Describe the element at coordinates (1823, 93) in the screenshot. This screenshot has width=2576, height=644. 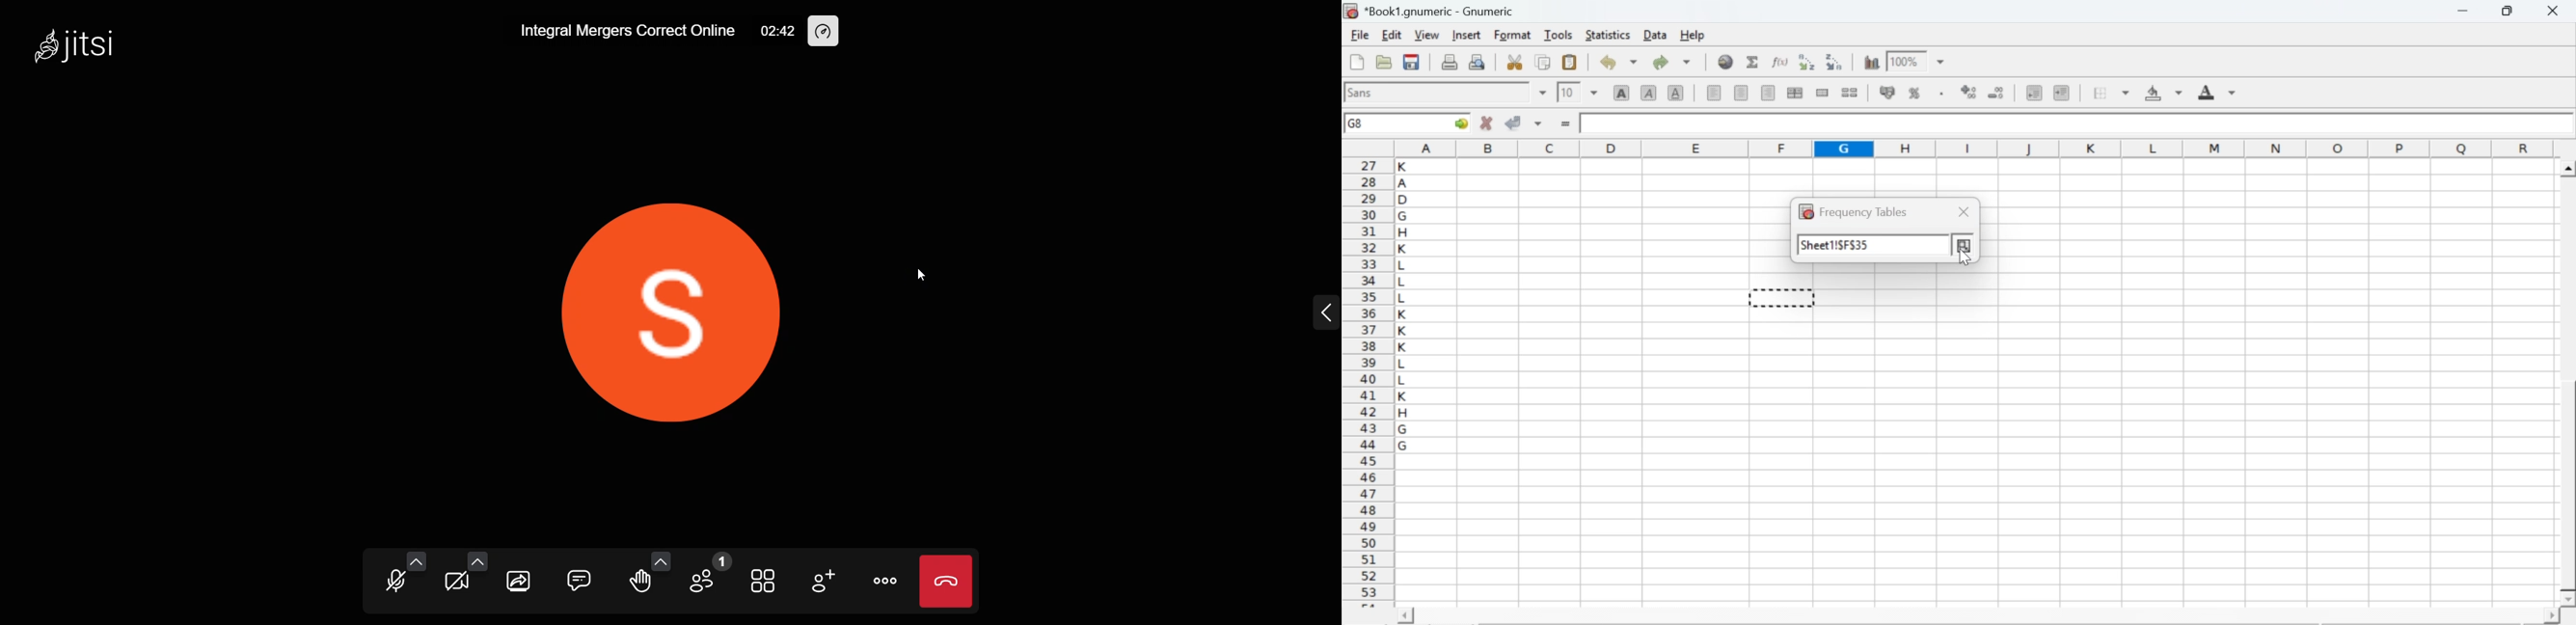
I see `merge a range of cells` at that location.